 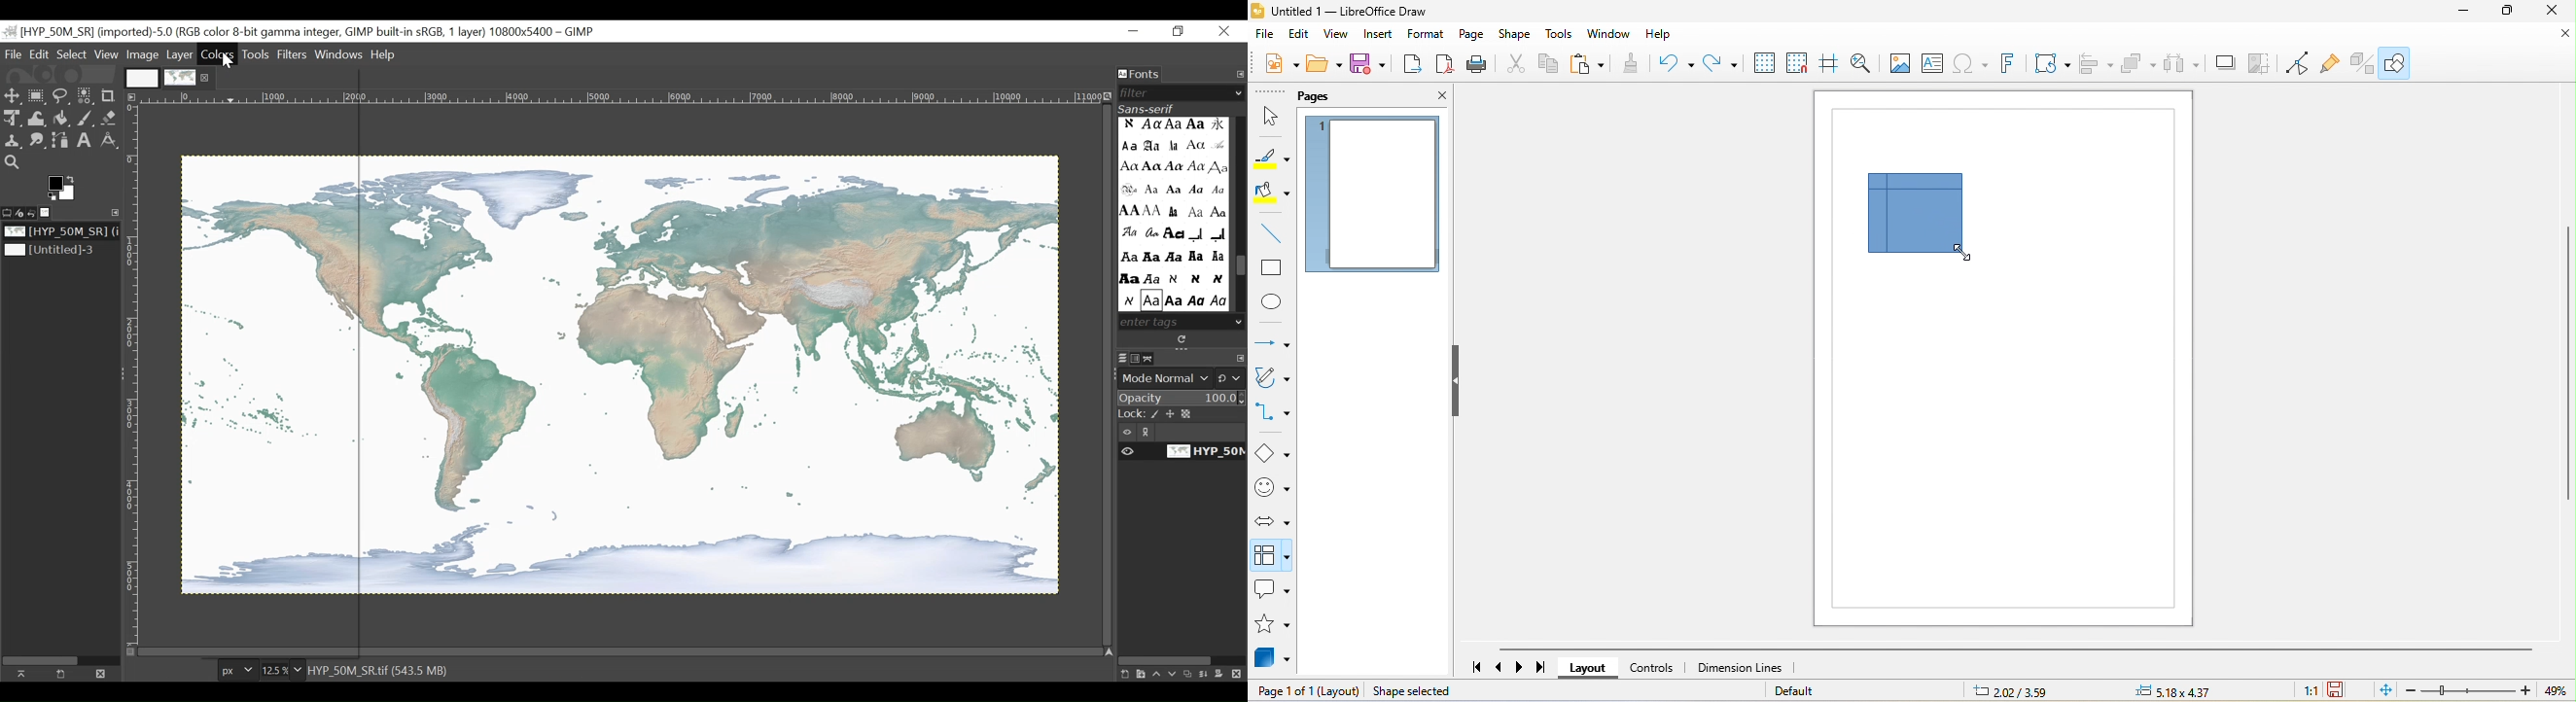 What do you see at coordinates (64, 188) in the screenshot?
I see `Active foreground/background` at bounding box center [64, 188].